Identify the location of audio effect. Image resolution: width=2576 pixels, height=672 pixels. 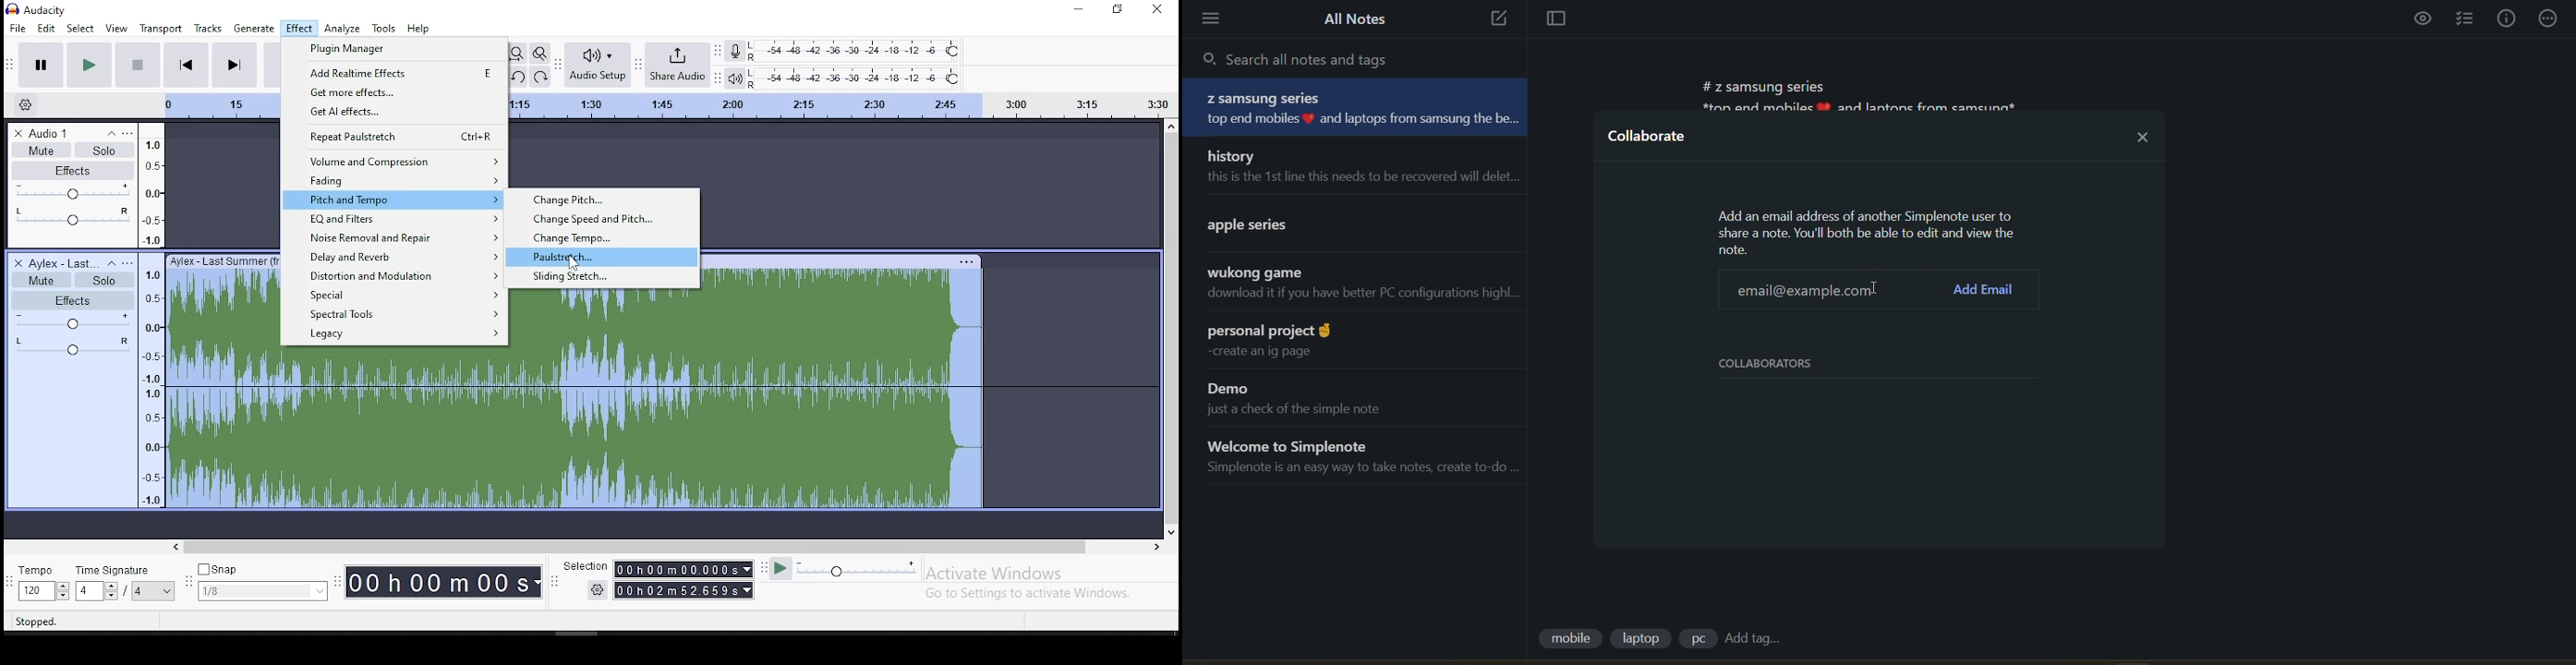
(73, 352).